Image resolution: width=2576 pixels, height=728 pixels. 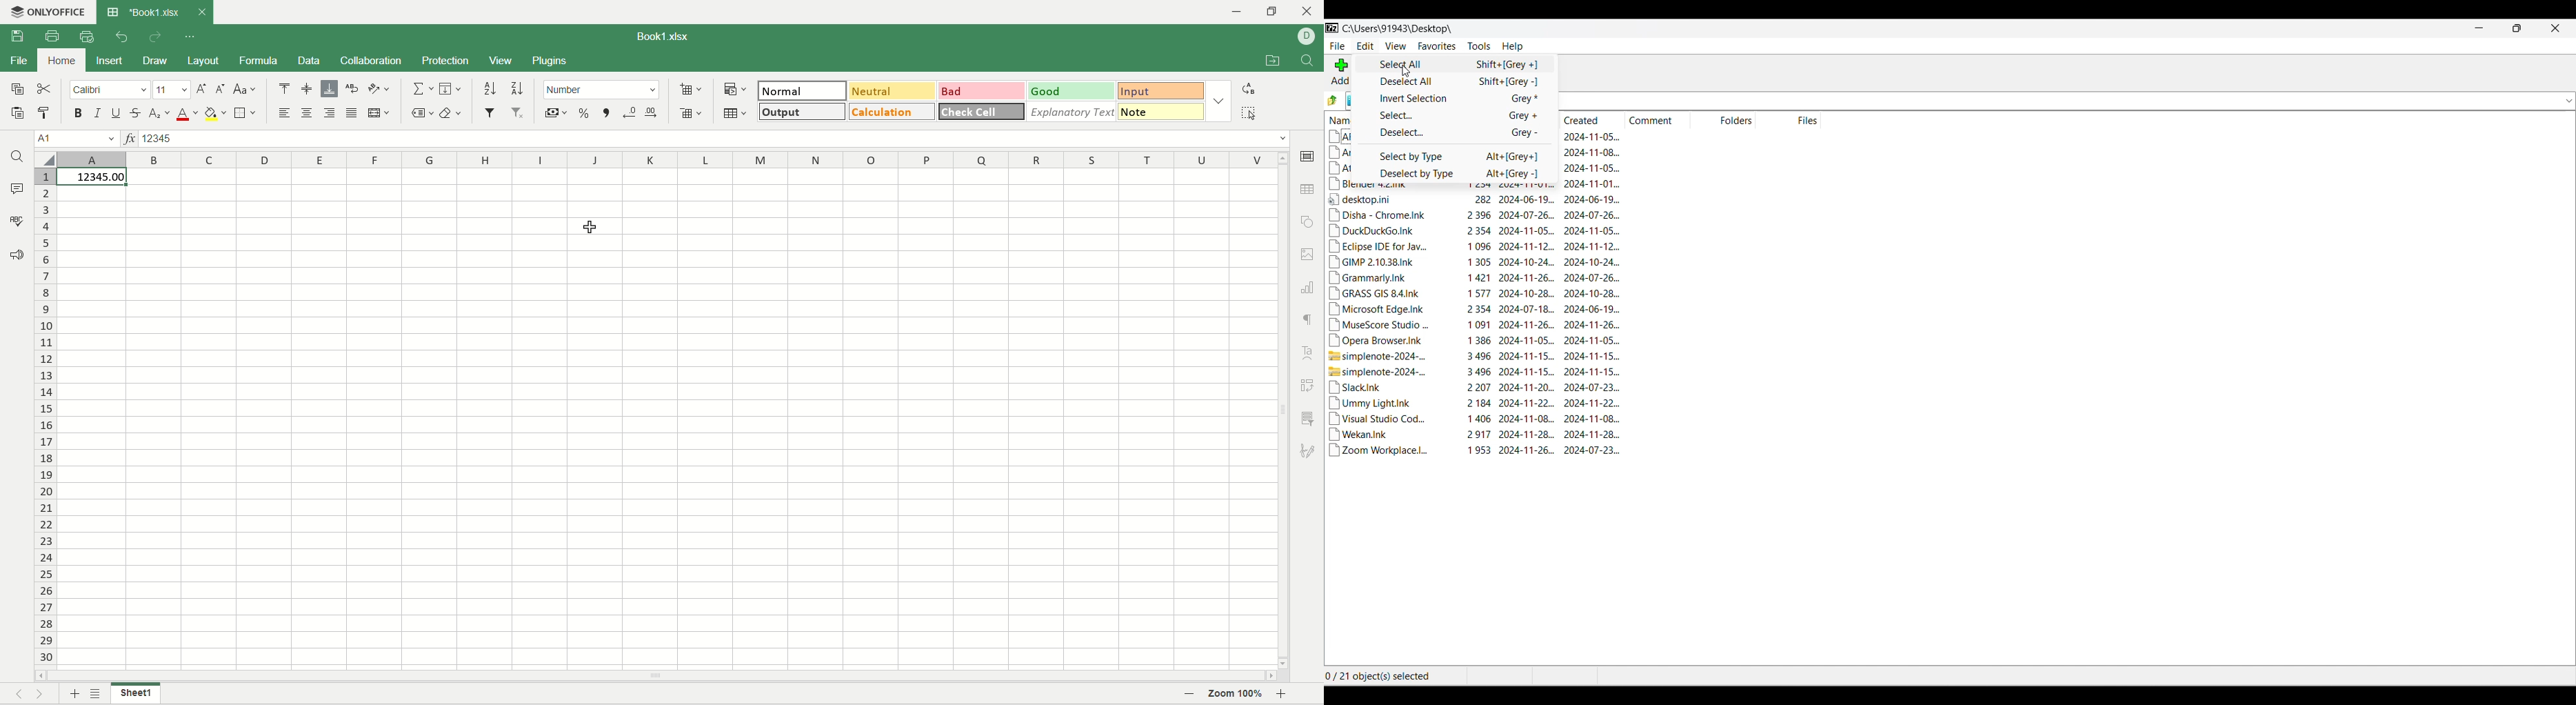 What do you see at coordinates (1069, 110) in the screenshot?
I see `explanatory text` at bounding box center [1069, 110].